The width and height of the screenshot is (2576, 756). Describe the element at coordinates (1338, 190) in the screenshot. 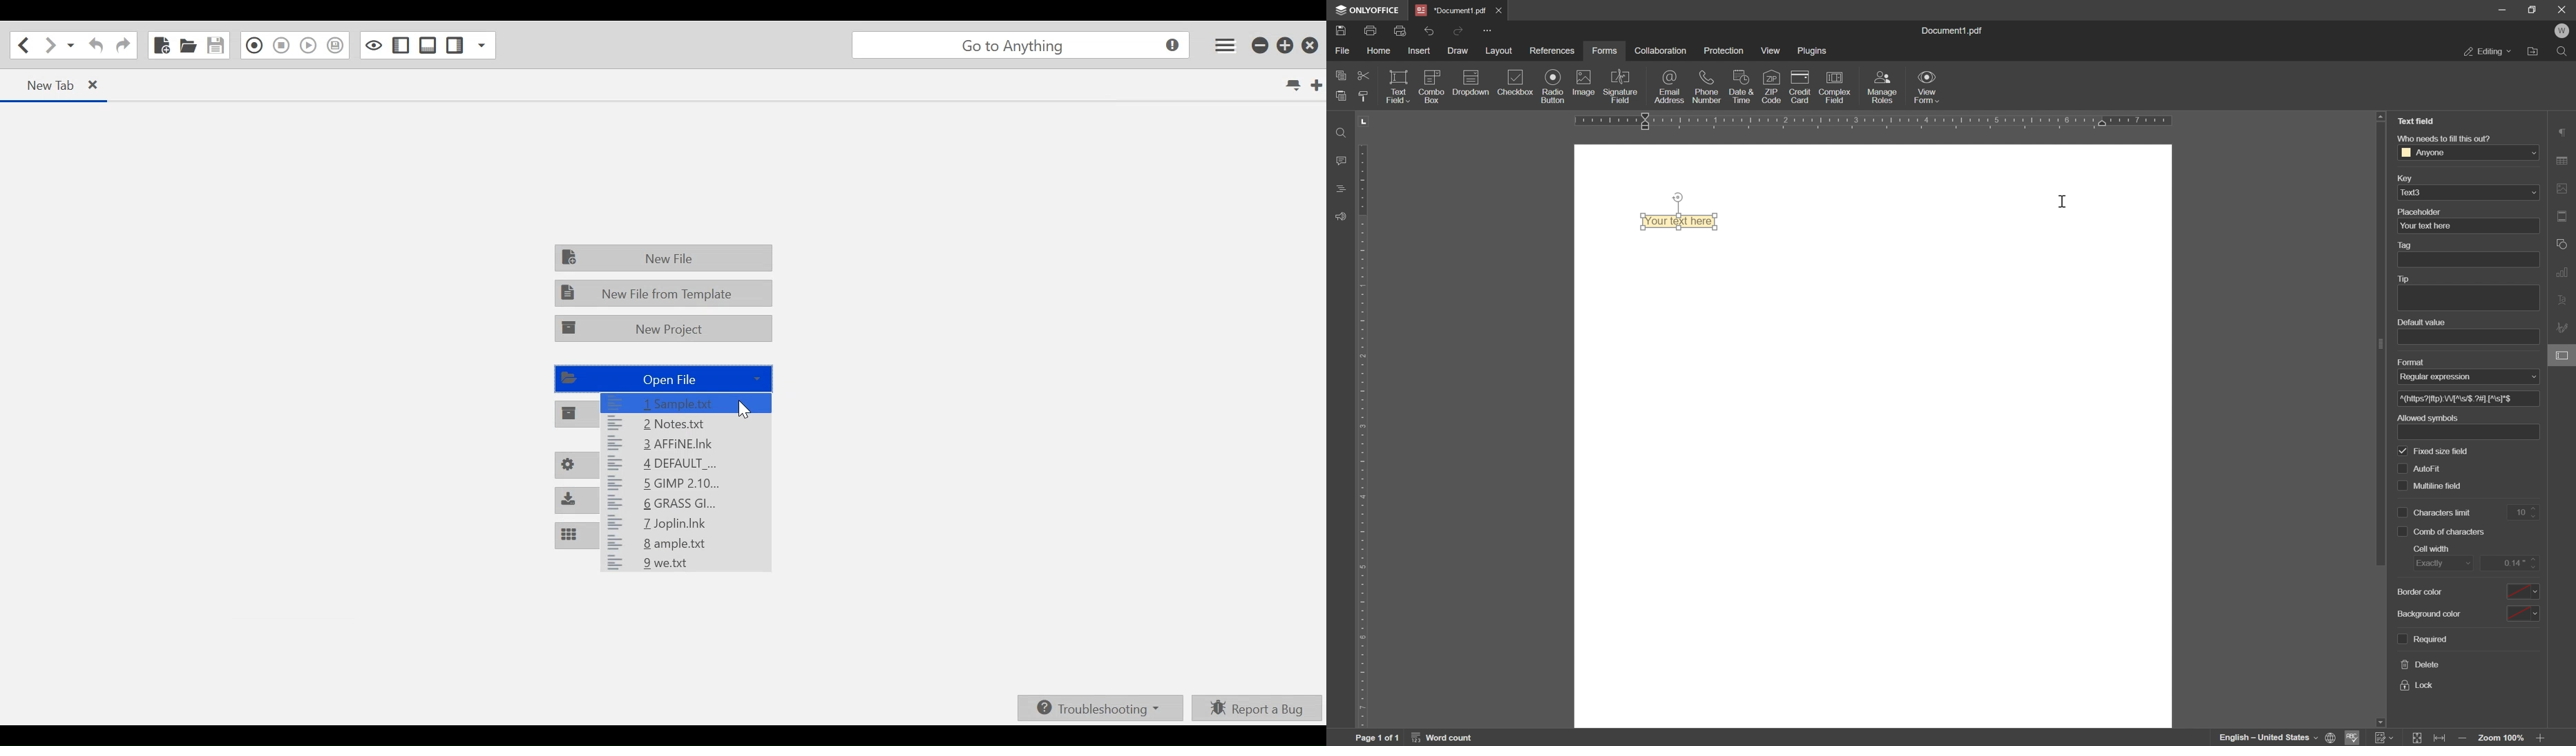

I see `headings` at that location.